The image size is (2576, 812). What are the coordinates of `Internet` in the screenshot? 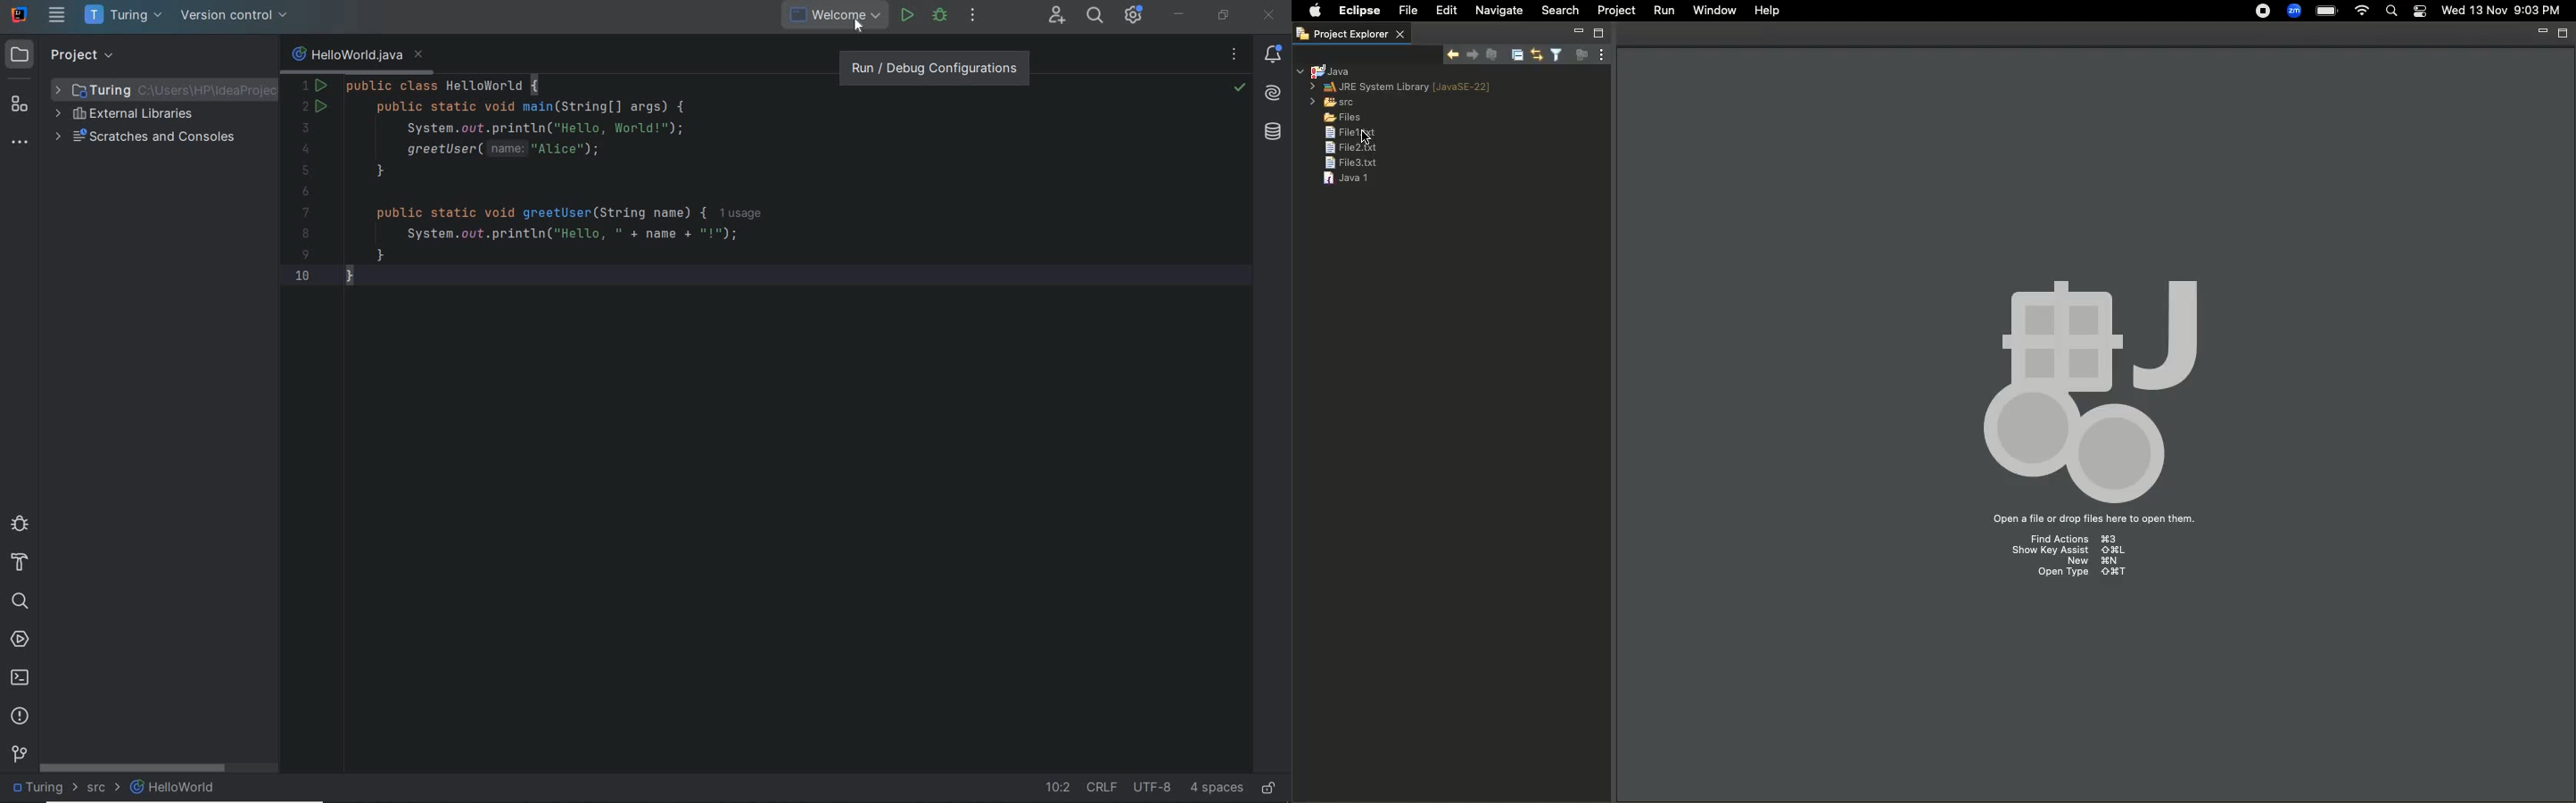 It's located at (2363, 11).